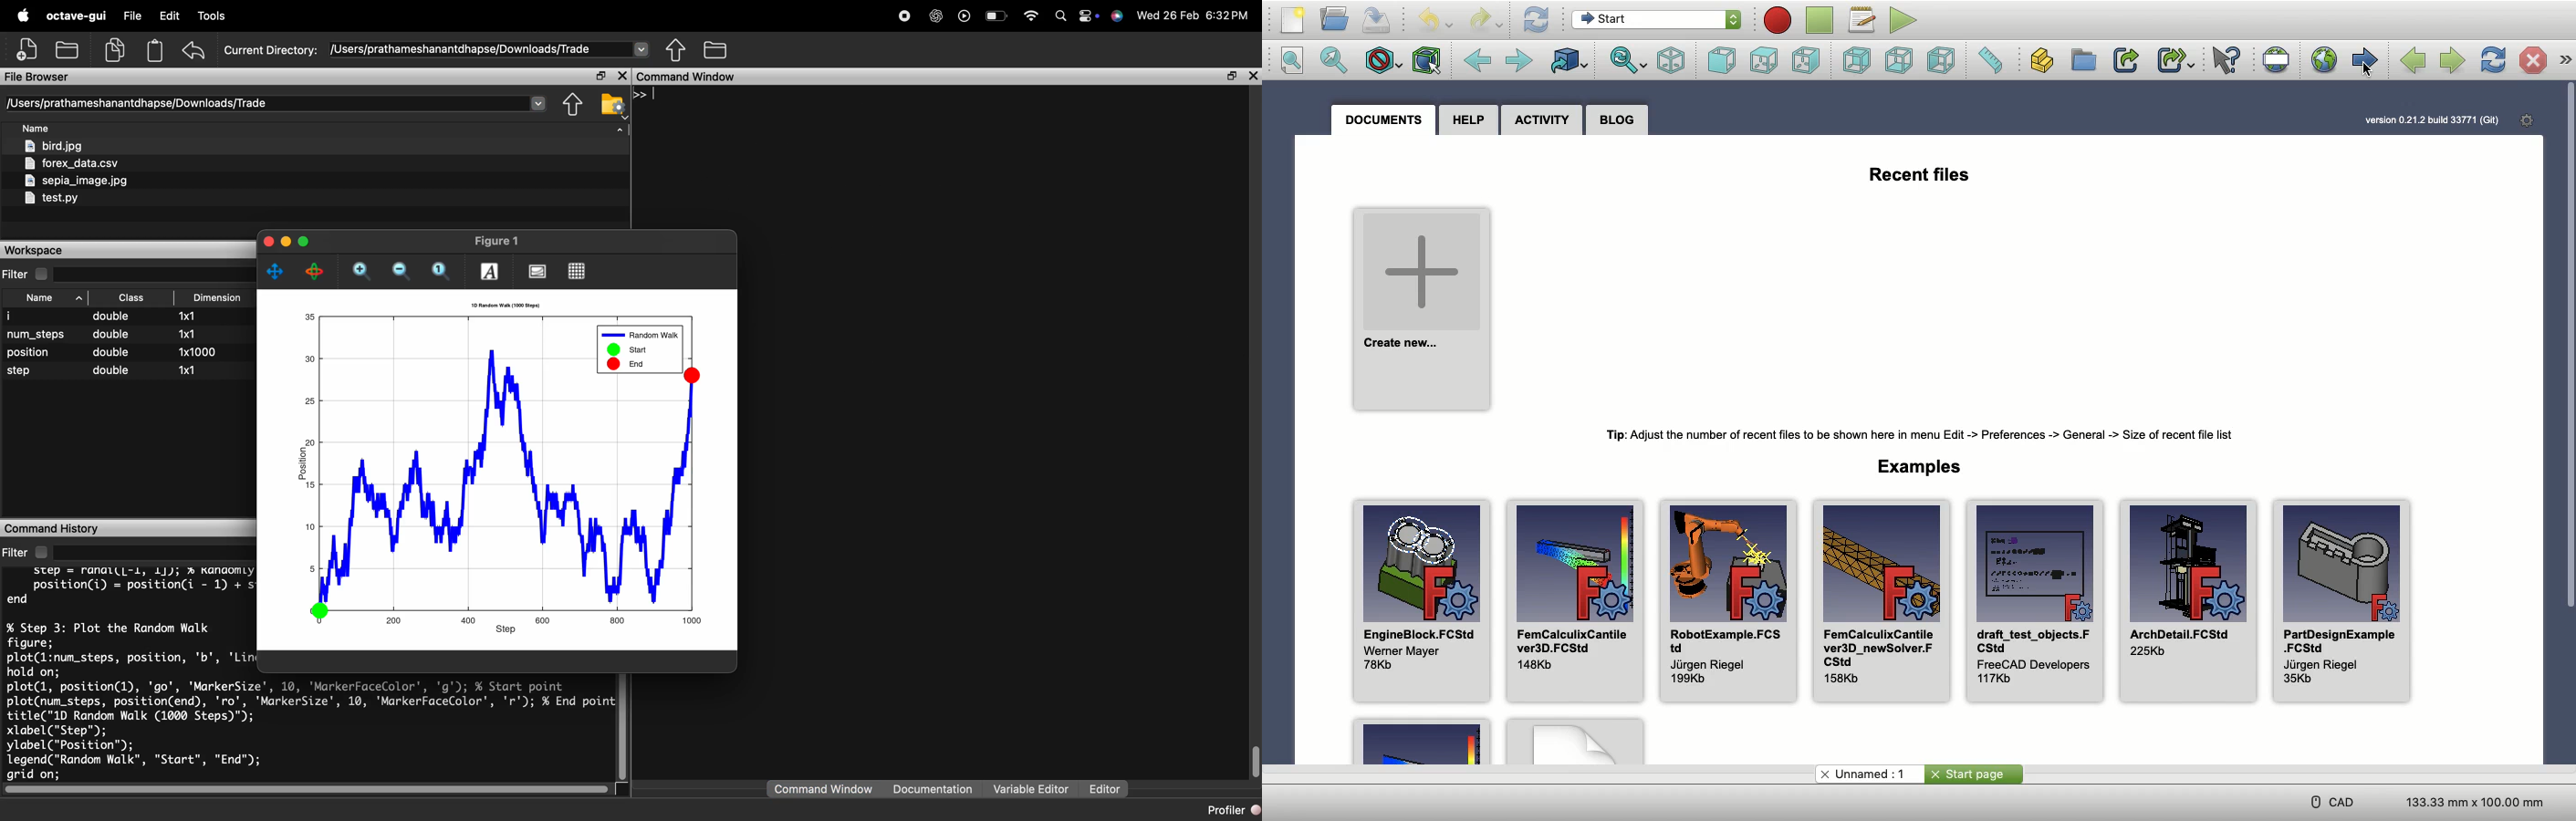  Describe the element at coordinates (1297, 62) in the screenshot. I see `Fit all` at that location.